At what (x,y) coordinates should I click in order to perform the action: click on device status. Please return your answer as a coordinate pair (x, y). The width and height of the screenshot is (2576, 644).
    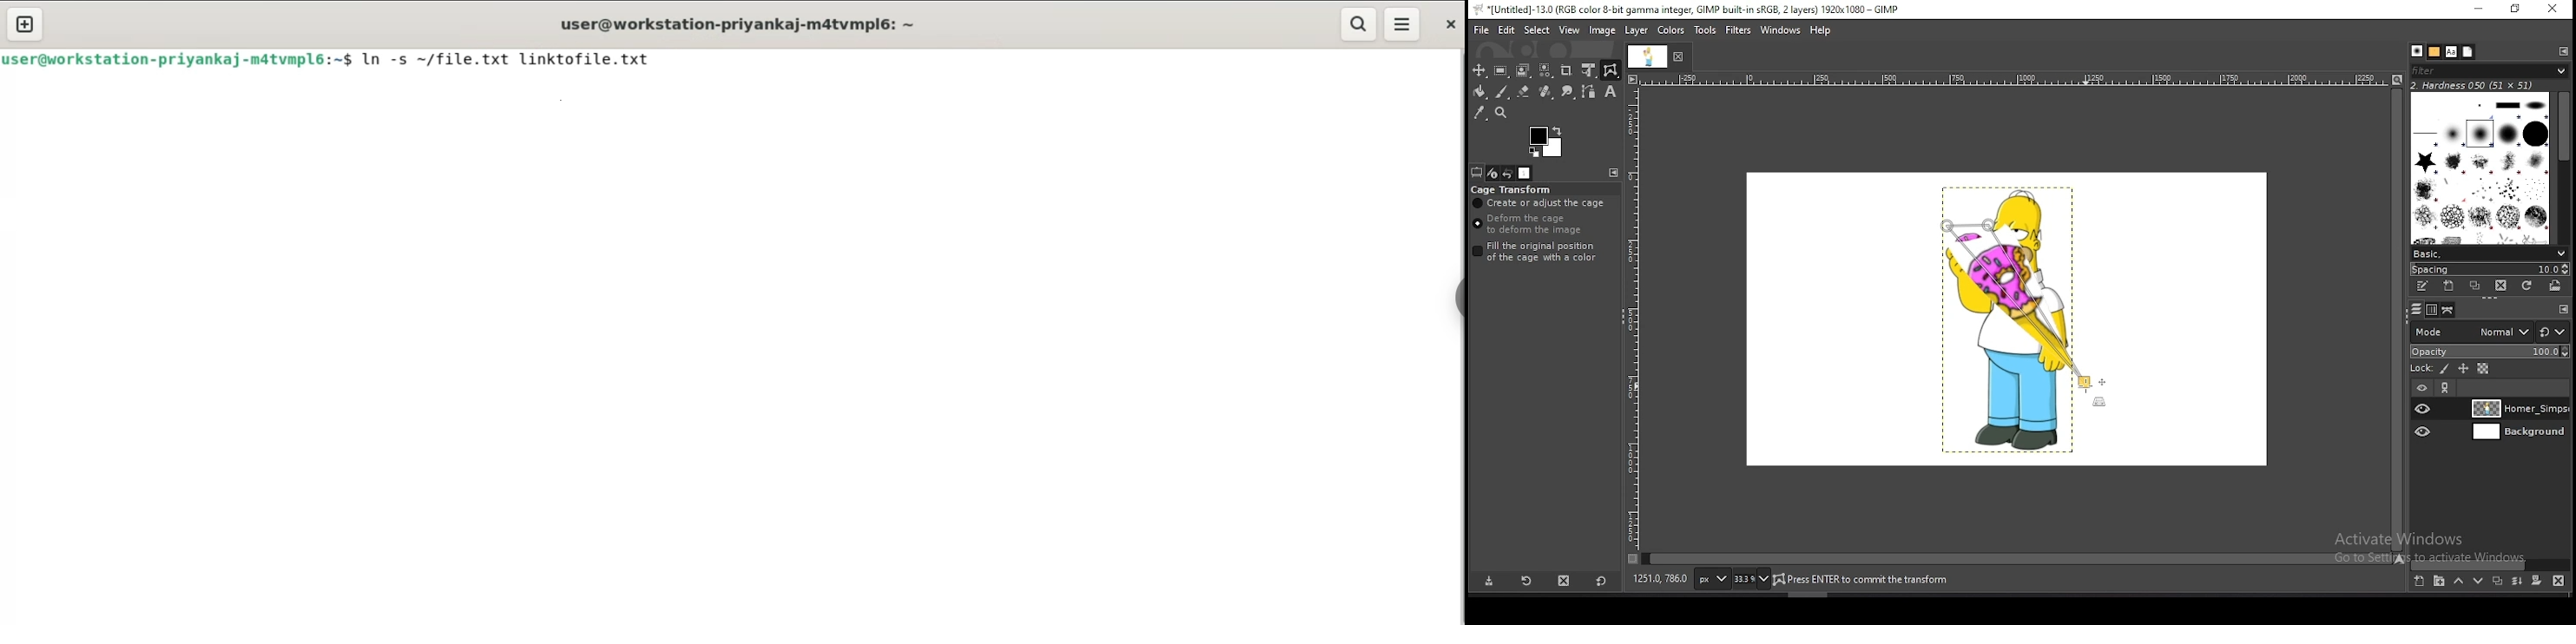
    Looking at the image, I should click on (1492, 173).